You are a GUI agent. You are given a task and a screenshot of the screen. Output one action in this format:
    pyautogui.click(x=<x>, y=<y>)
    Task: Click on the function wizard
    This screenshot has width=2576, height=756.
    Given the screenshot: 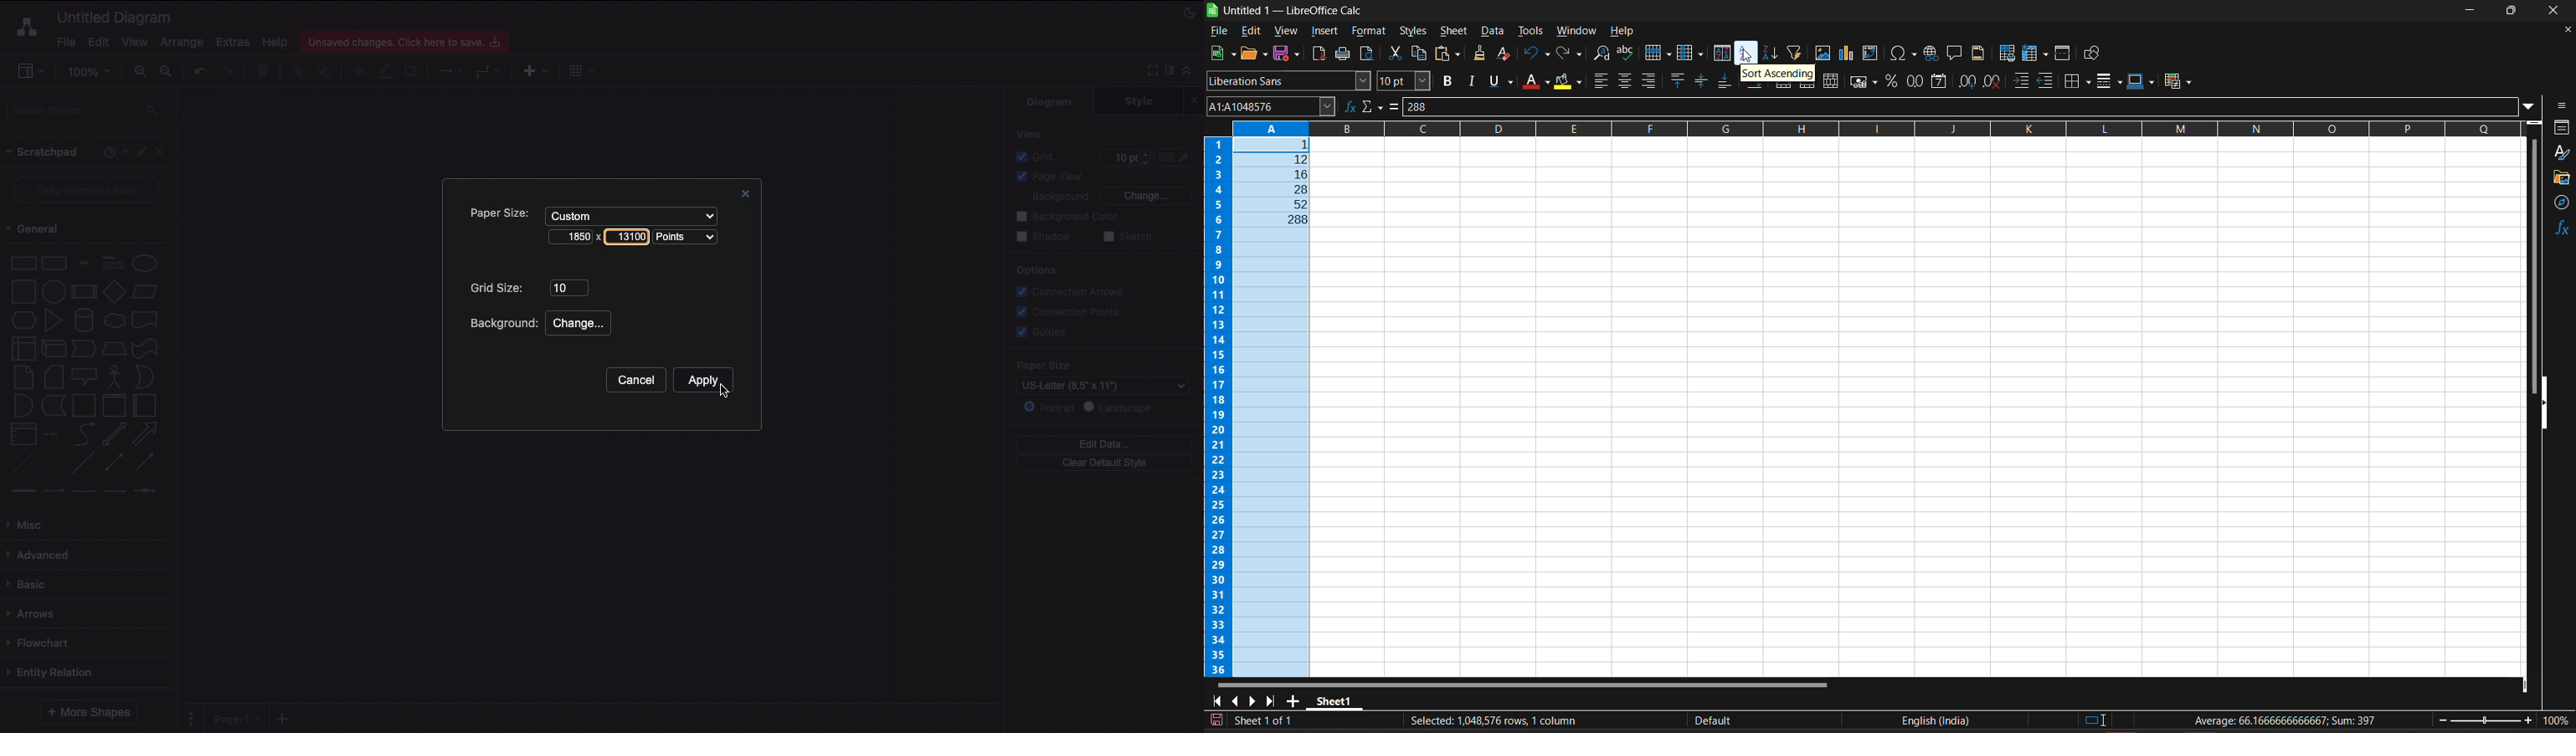 What is the action you would take?
    pyautogui.click(x=1348, y=107)
    